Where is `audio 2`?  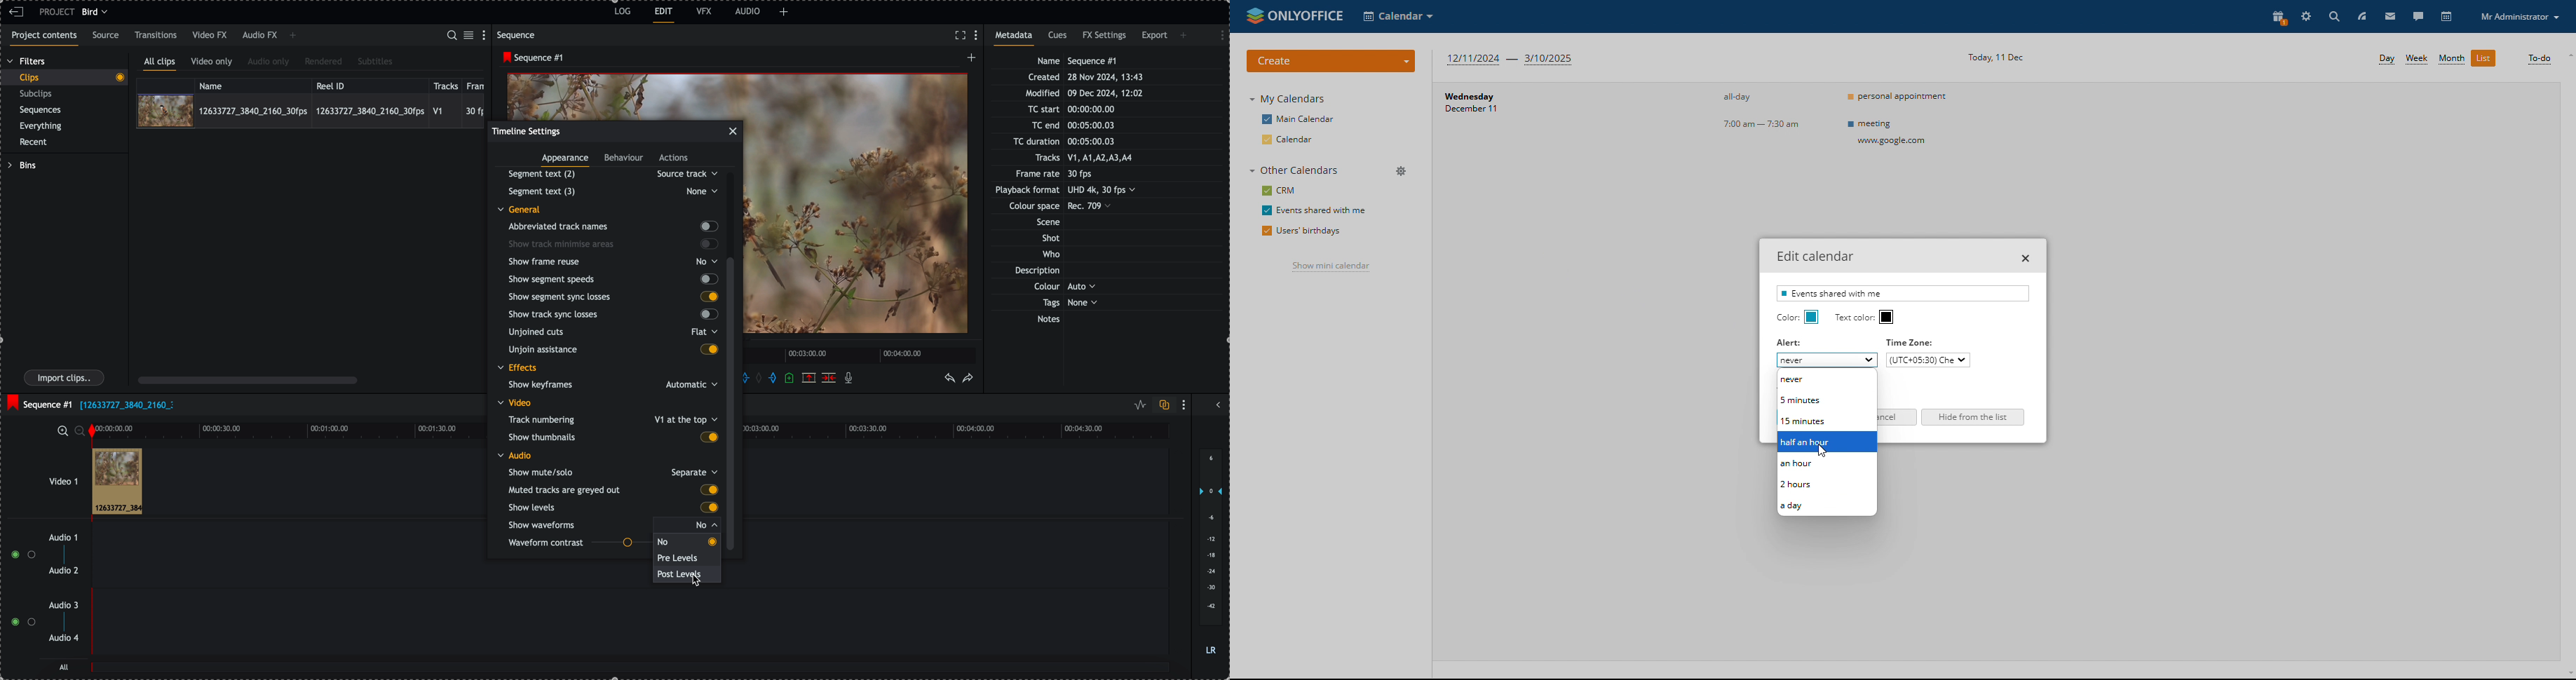 audio 2 is located at coordinates (62, 571).